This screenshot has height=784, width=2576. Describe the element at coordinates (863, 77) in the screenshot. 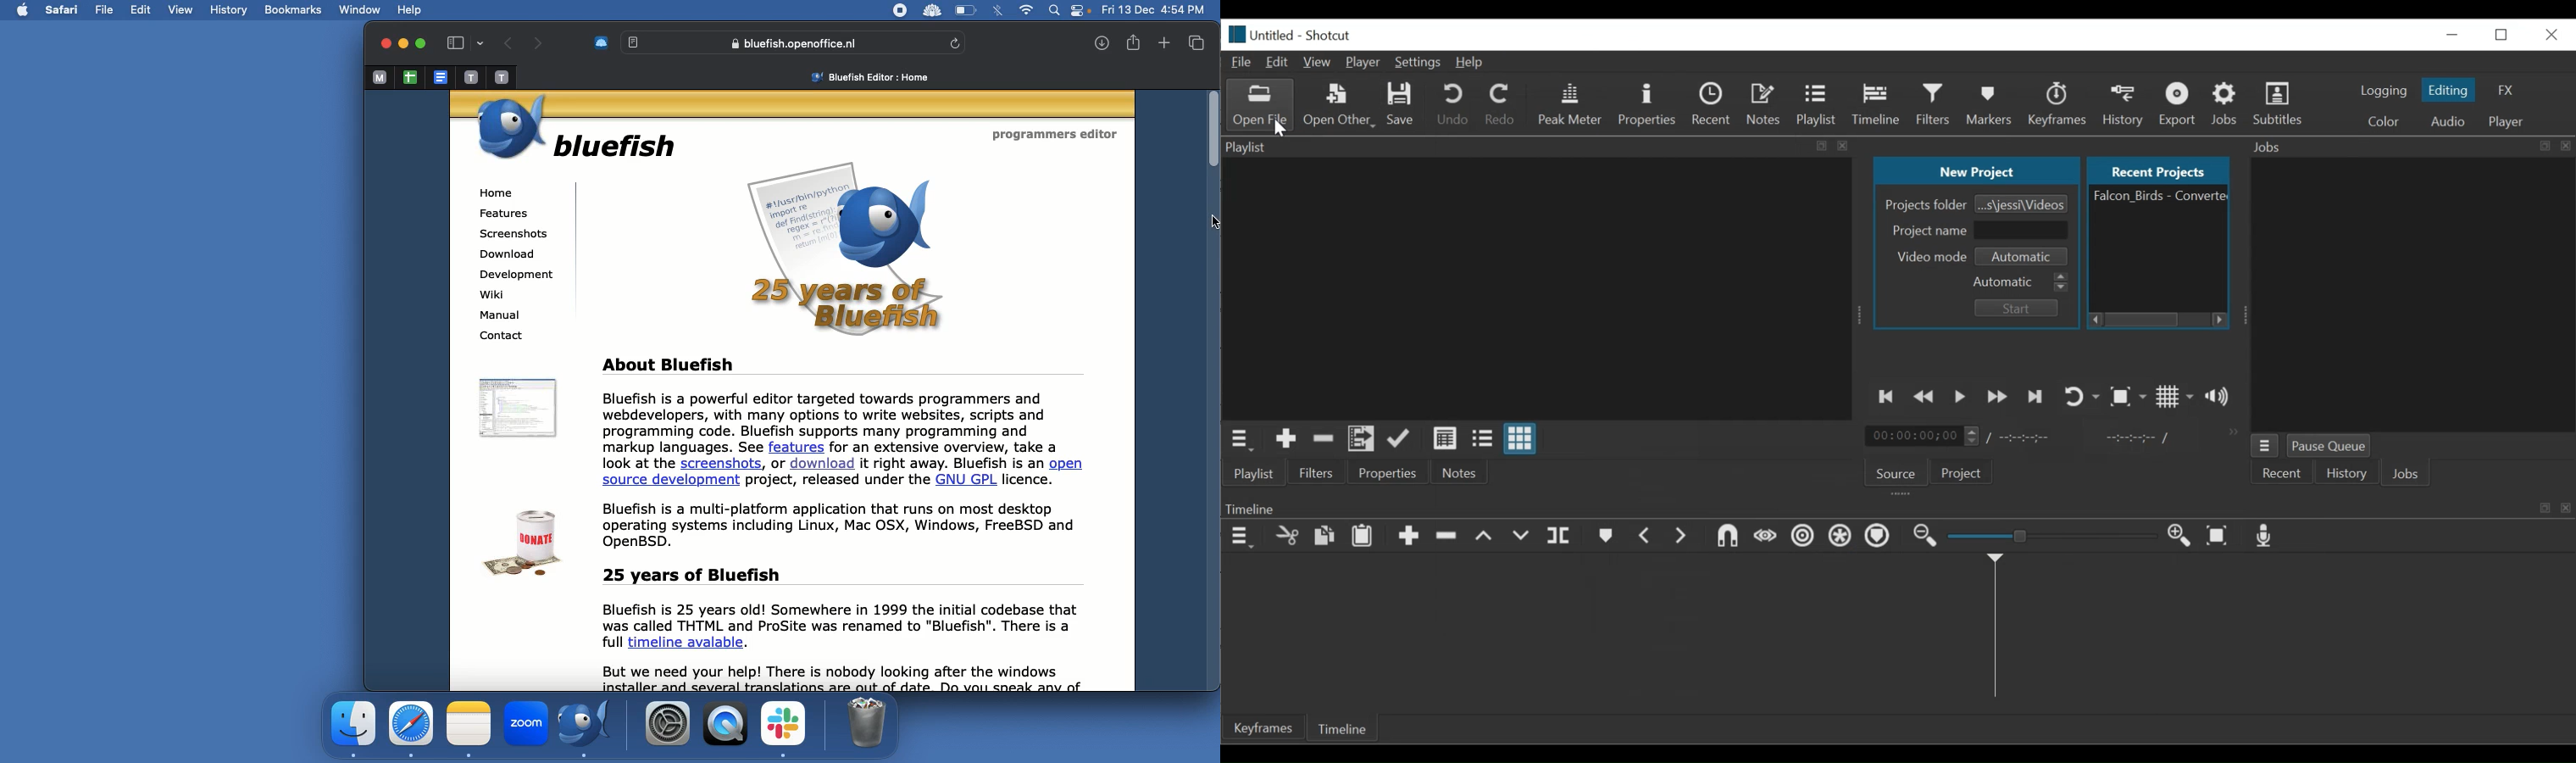

I see `Bluefish home` at that location.